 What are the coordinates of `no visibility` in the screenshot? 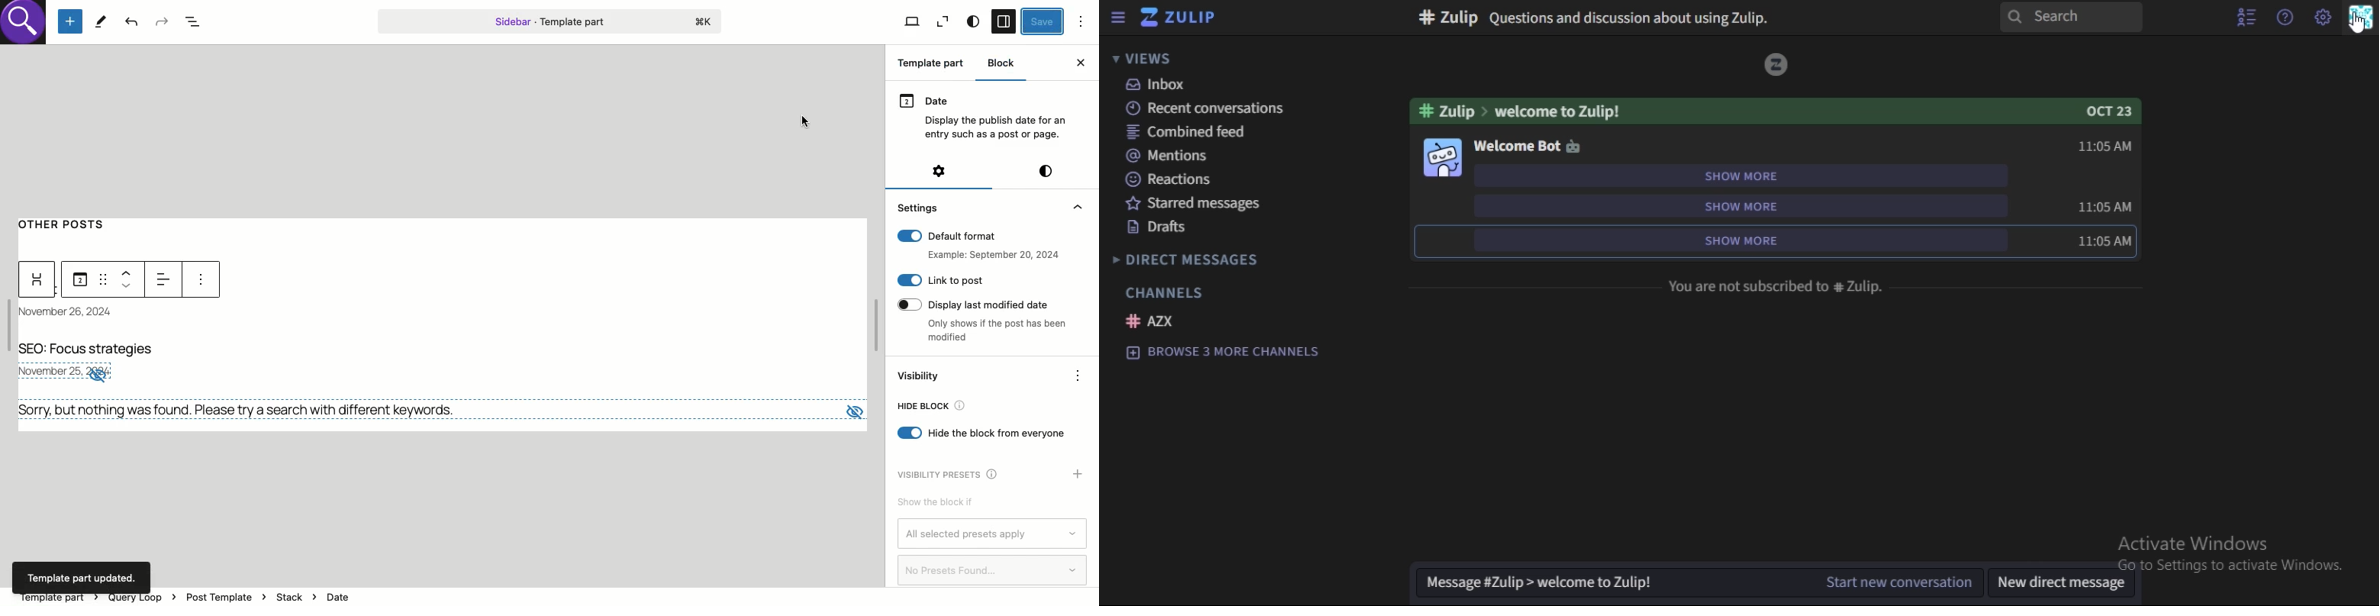 It's located at (98, 376).